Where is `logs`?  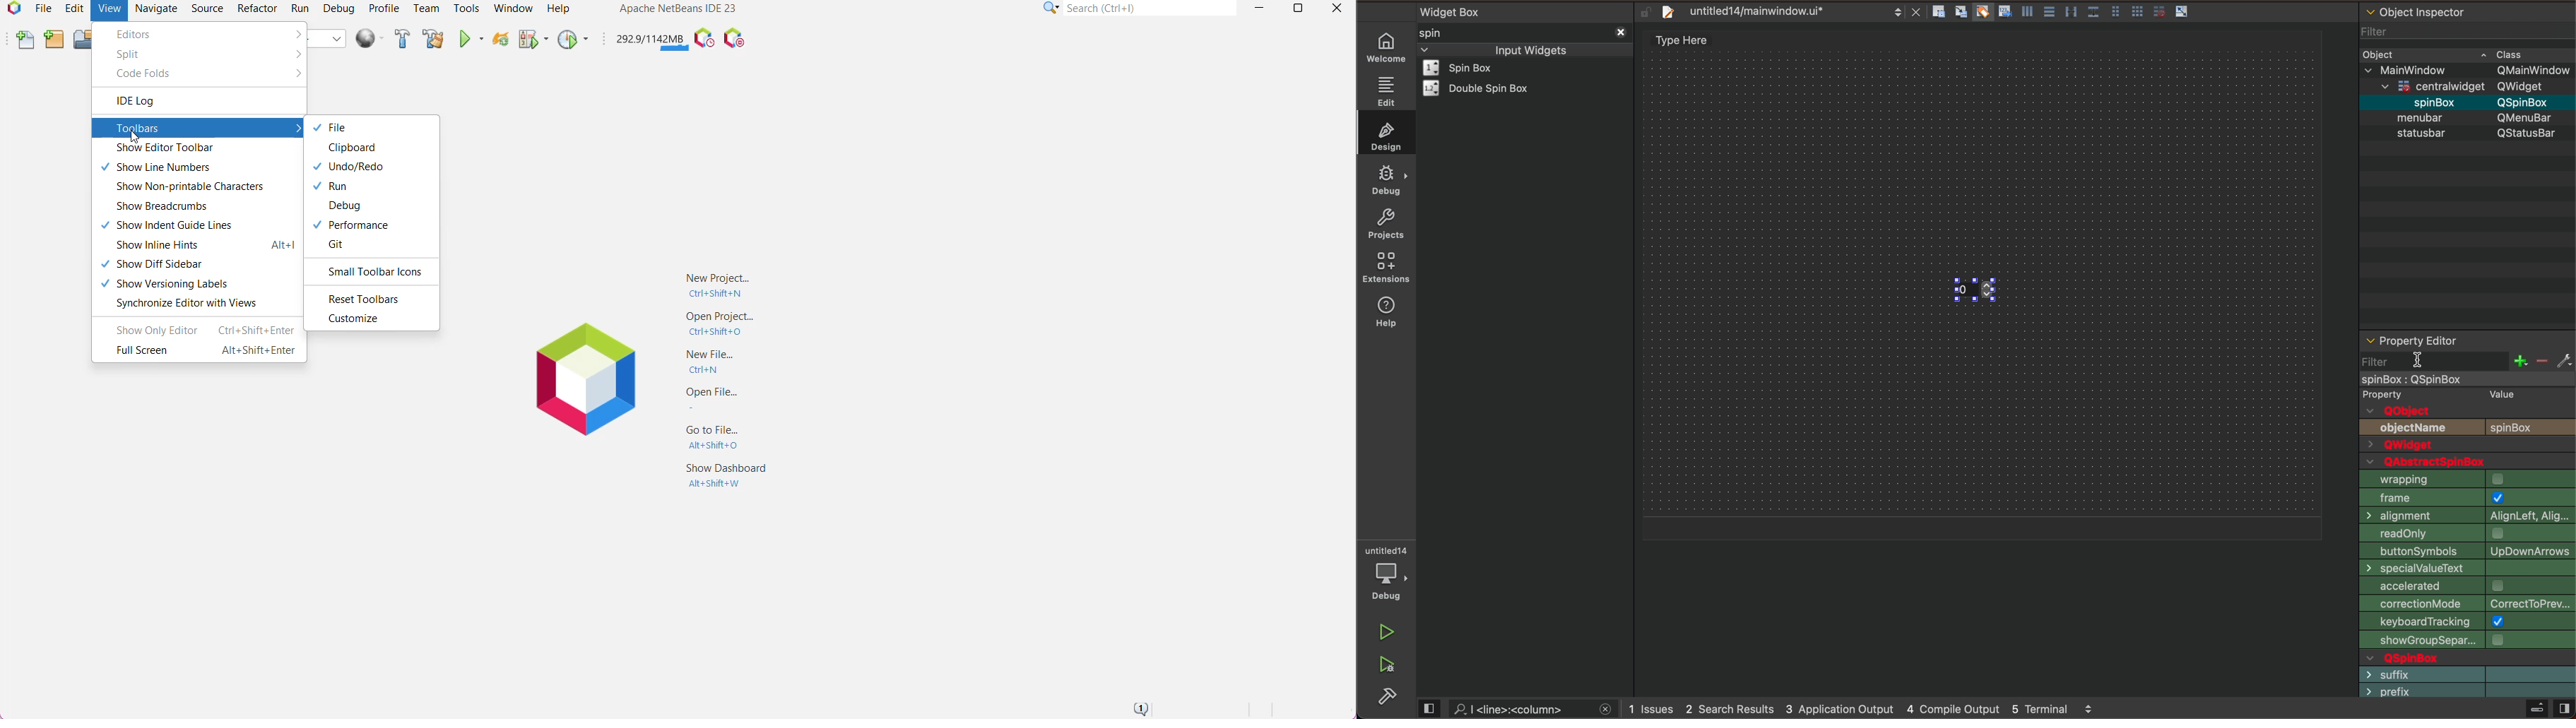 logs is located at coordinates (1871, 709).